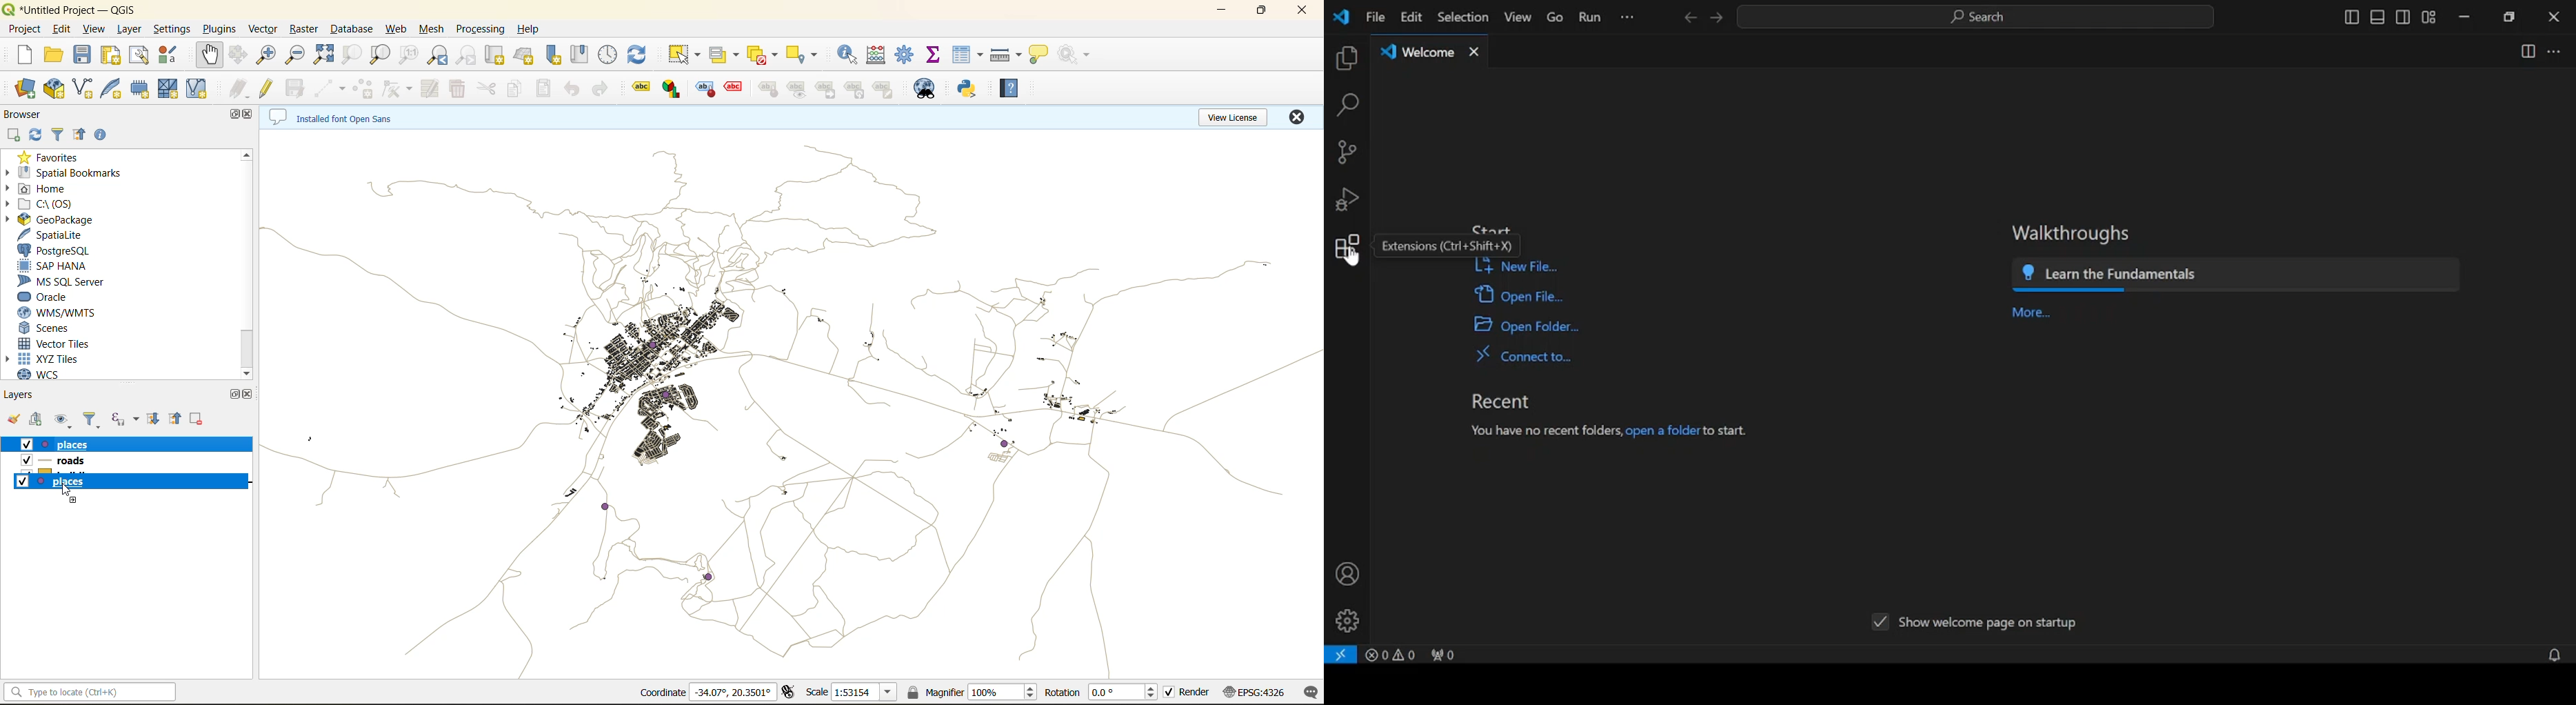 Image resolution: width=2576 pixels, height=728 pixels. Describe the element at coordinates (197, 419) in the screenshot. I see `remove` at that location.